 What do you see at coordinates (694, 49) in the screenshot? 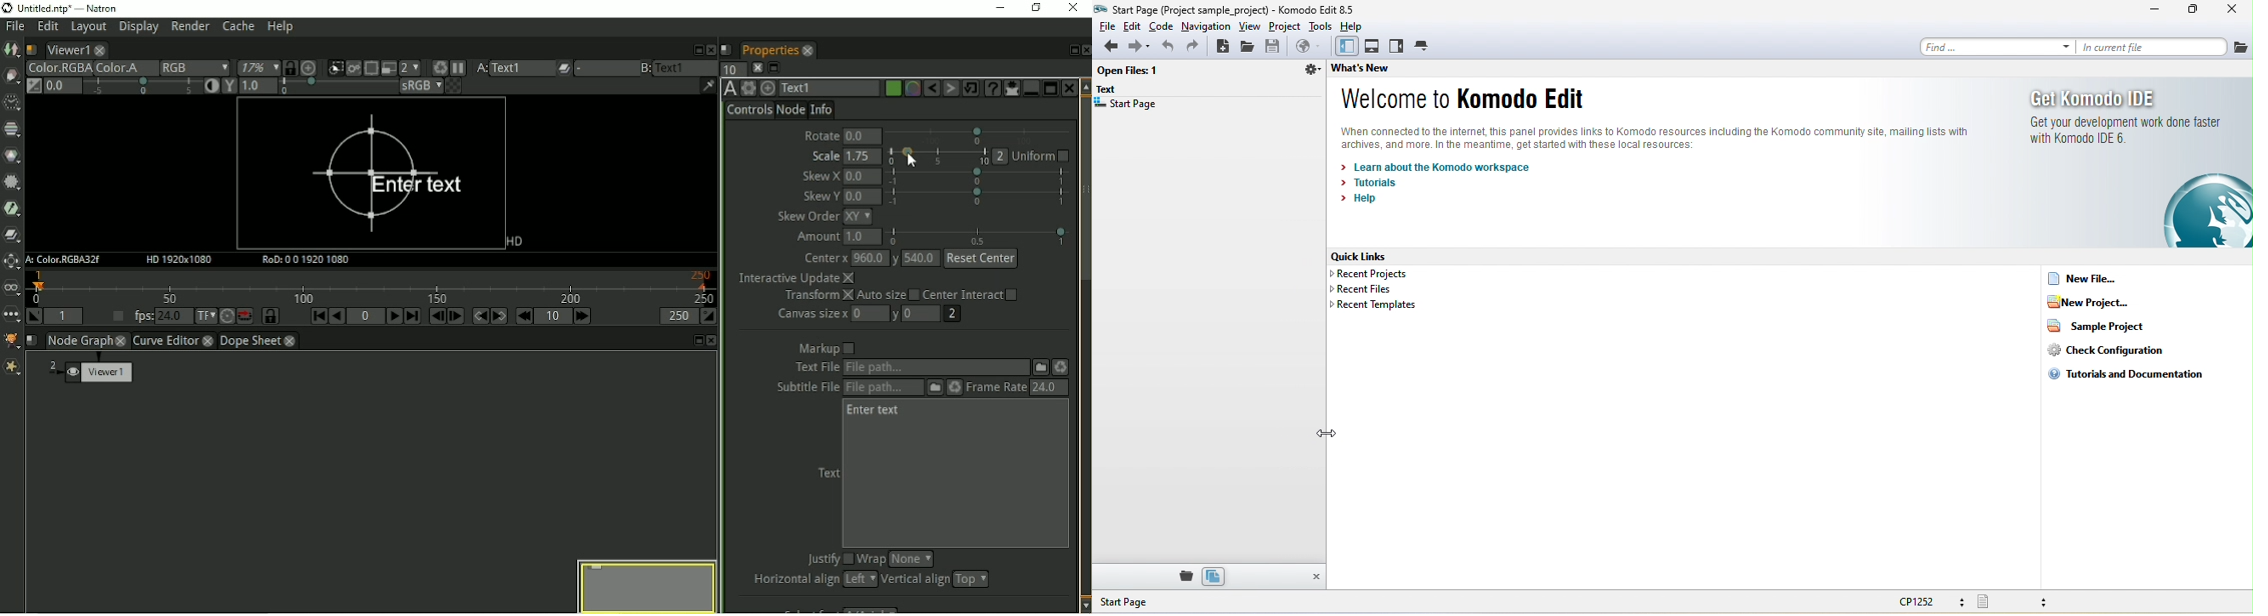
I see `Float pane` at bounding box center [694, 49].